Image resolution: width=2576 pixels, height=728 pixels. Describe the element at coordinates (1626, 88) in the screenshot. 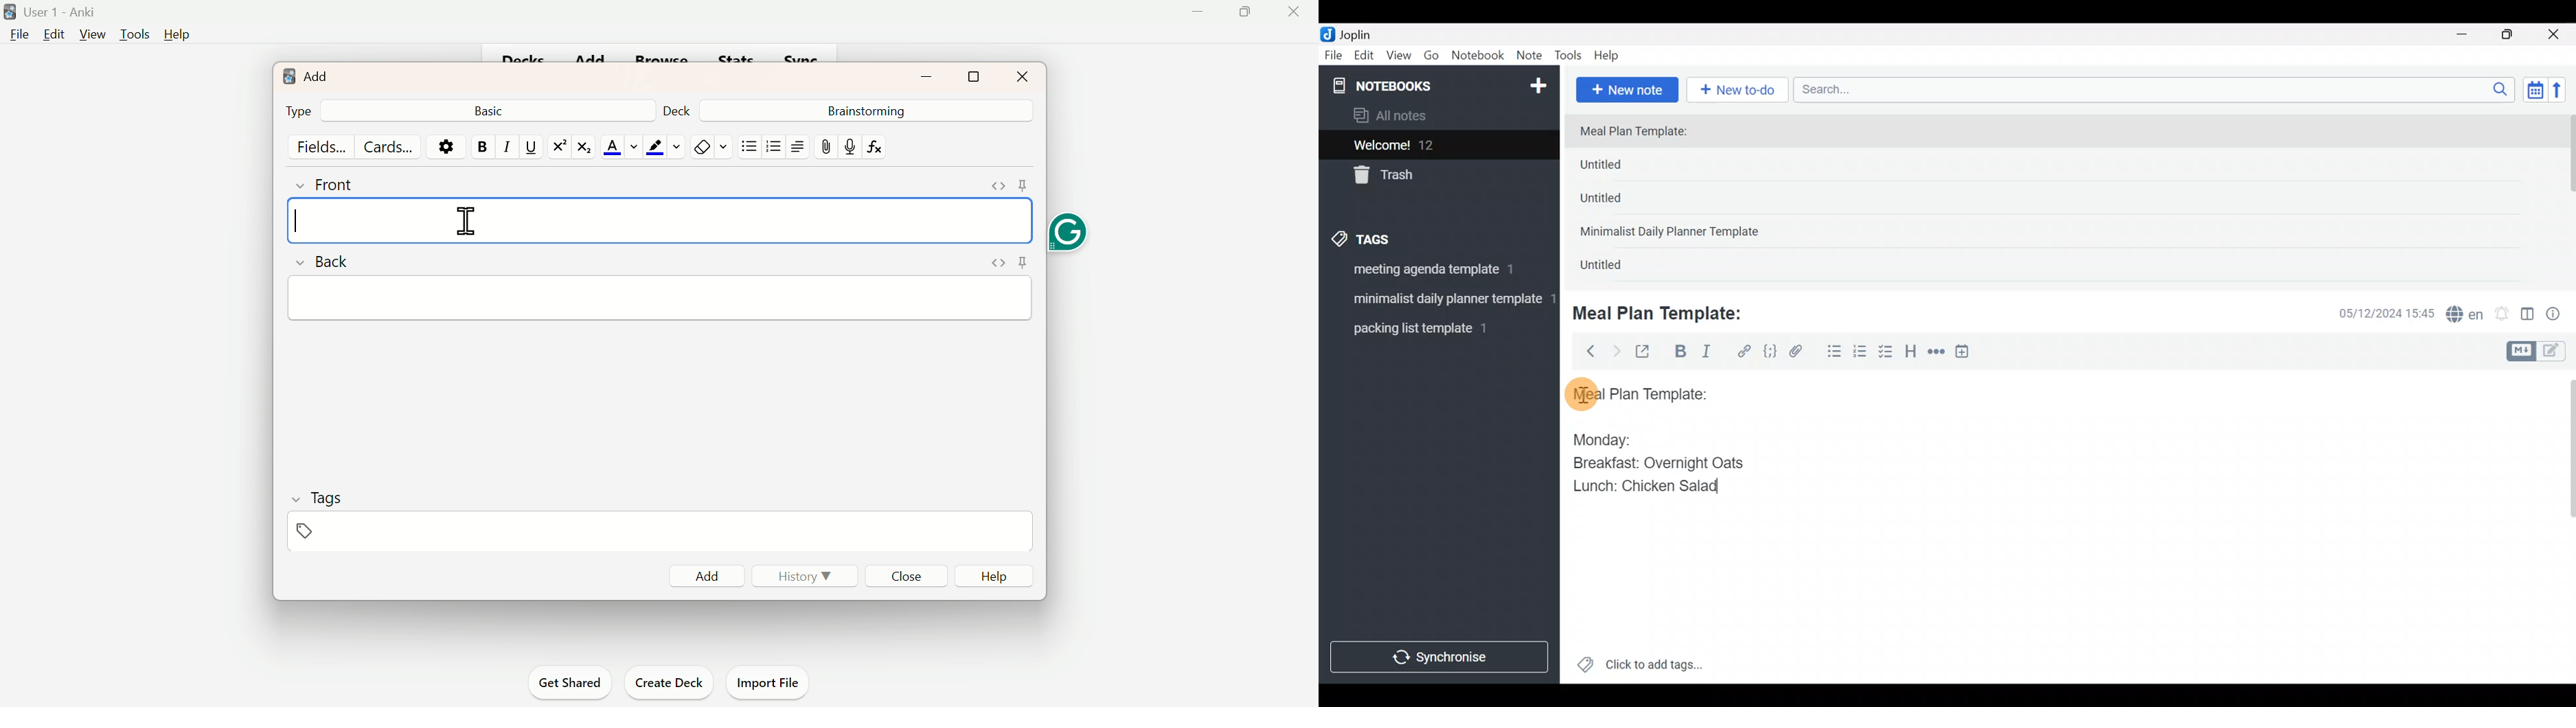

I see `New note` at that location.